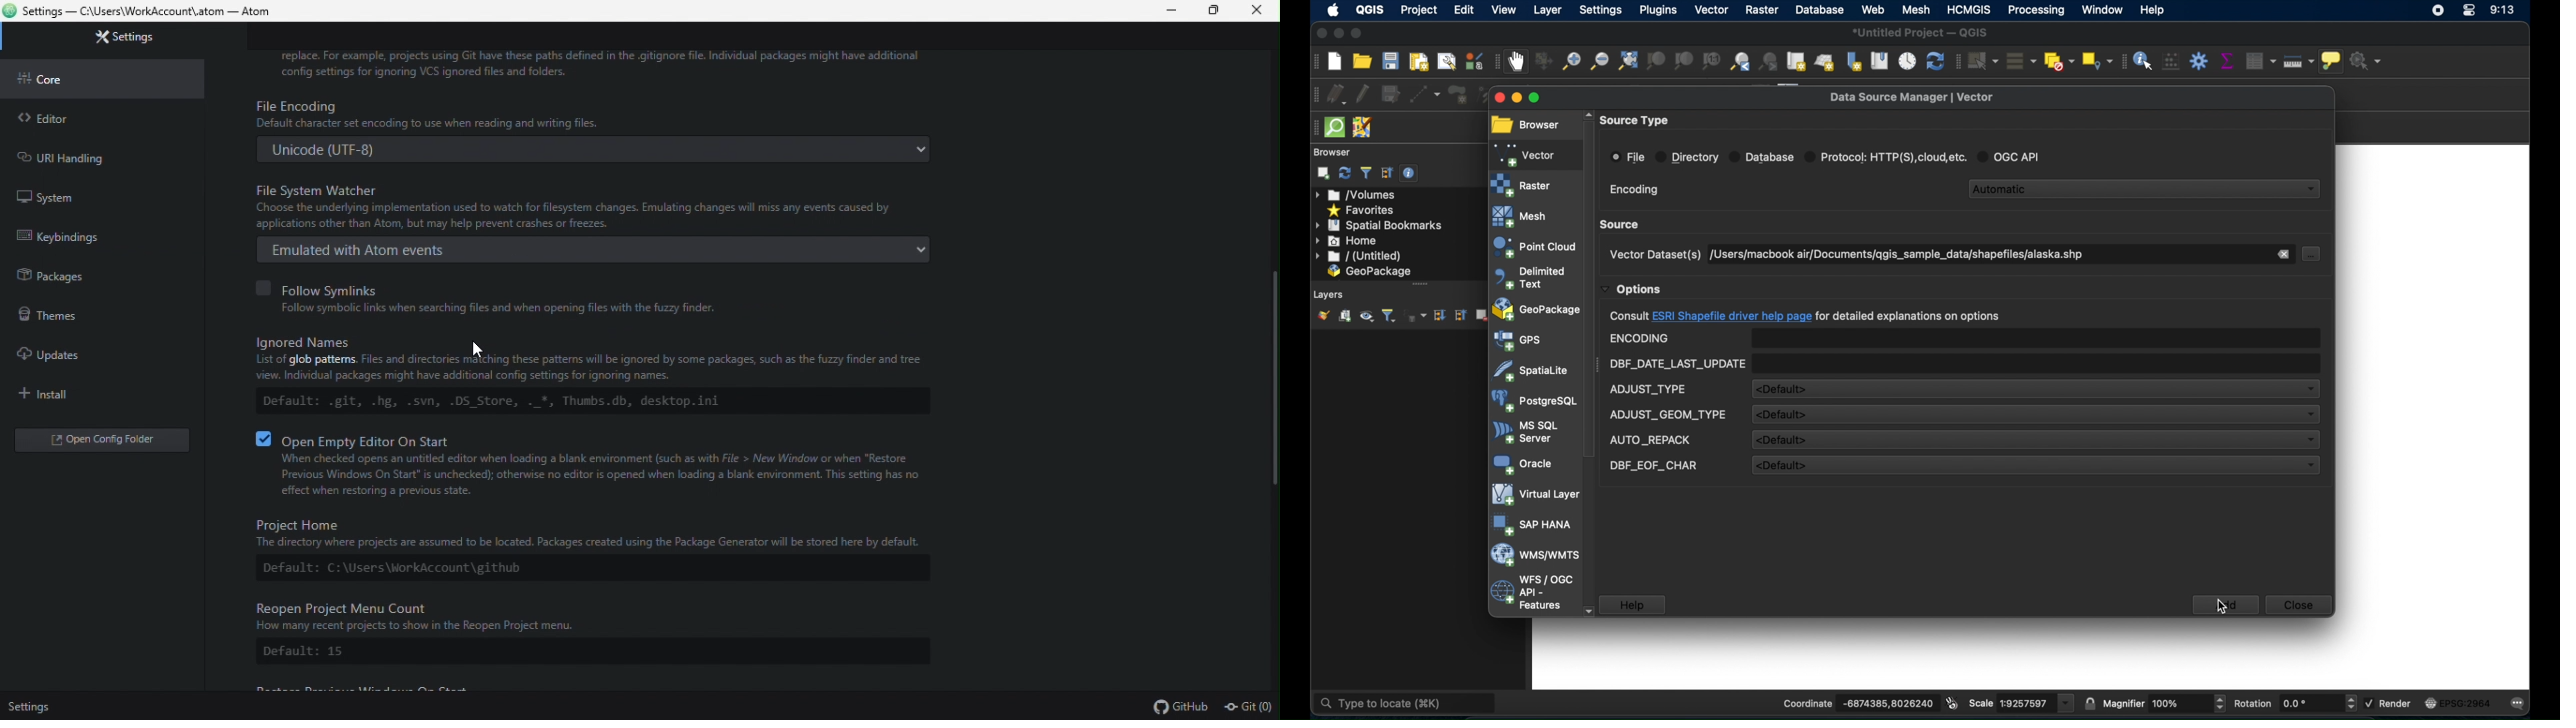  Describe the element at coordinates (1545, 9) in the screenshot. I see `layer` at that location.